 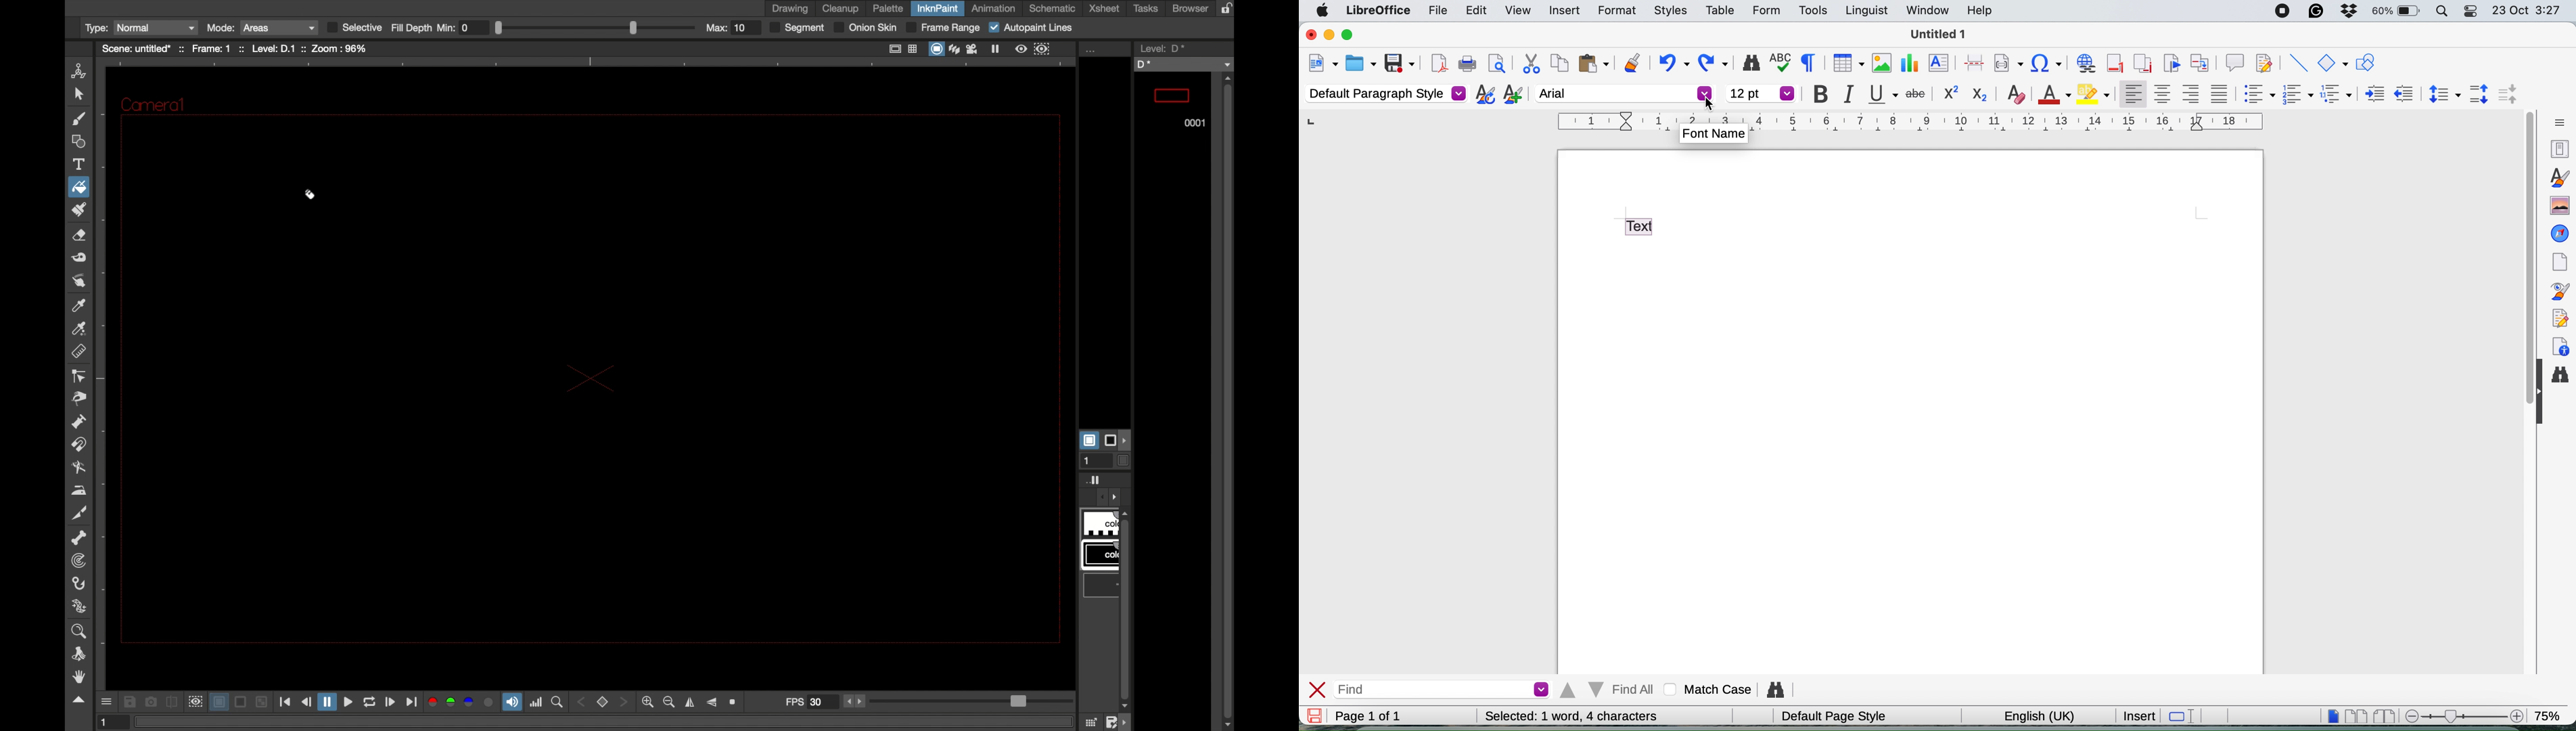 I want to click on properties, so click(x=2559, y=149).